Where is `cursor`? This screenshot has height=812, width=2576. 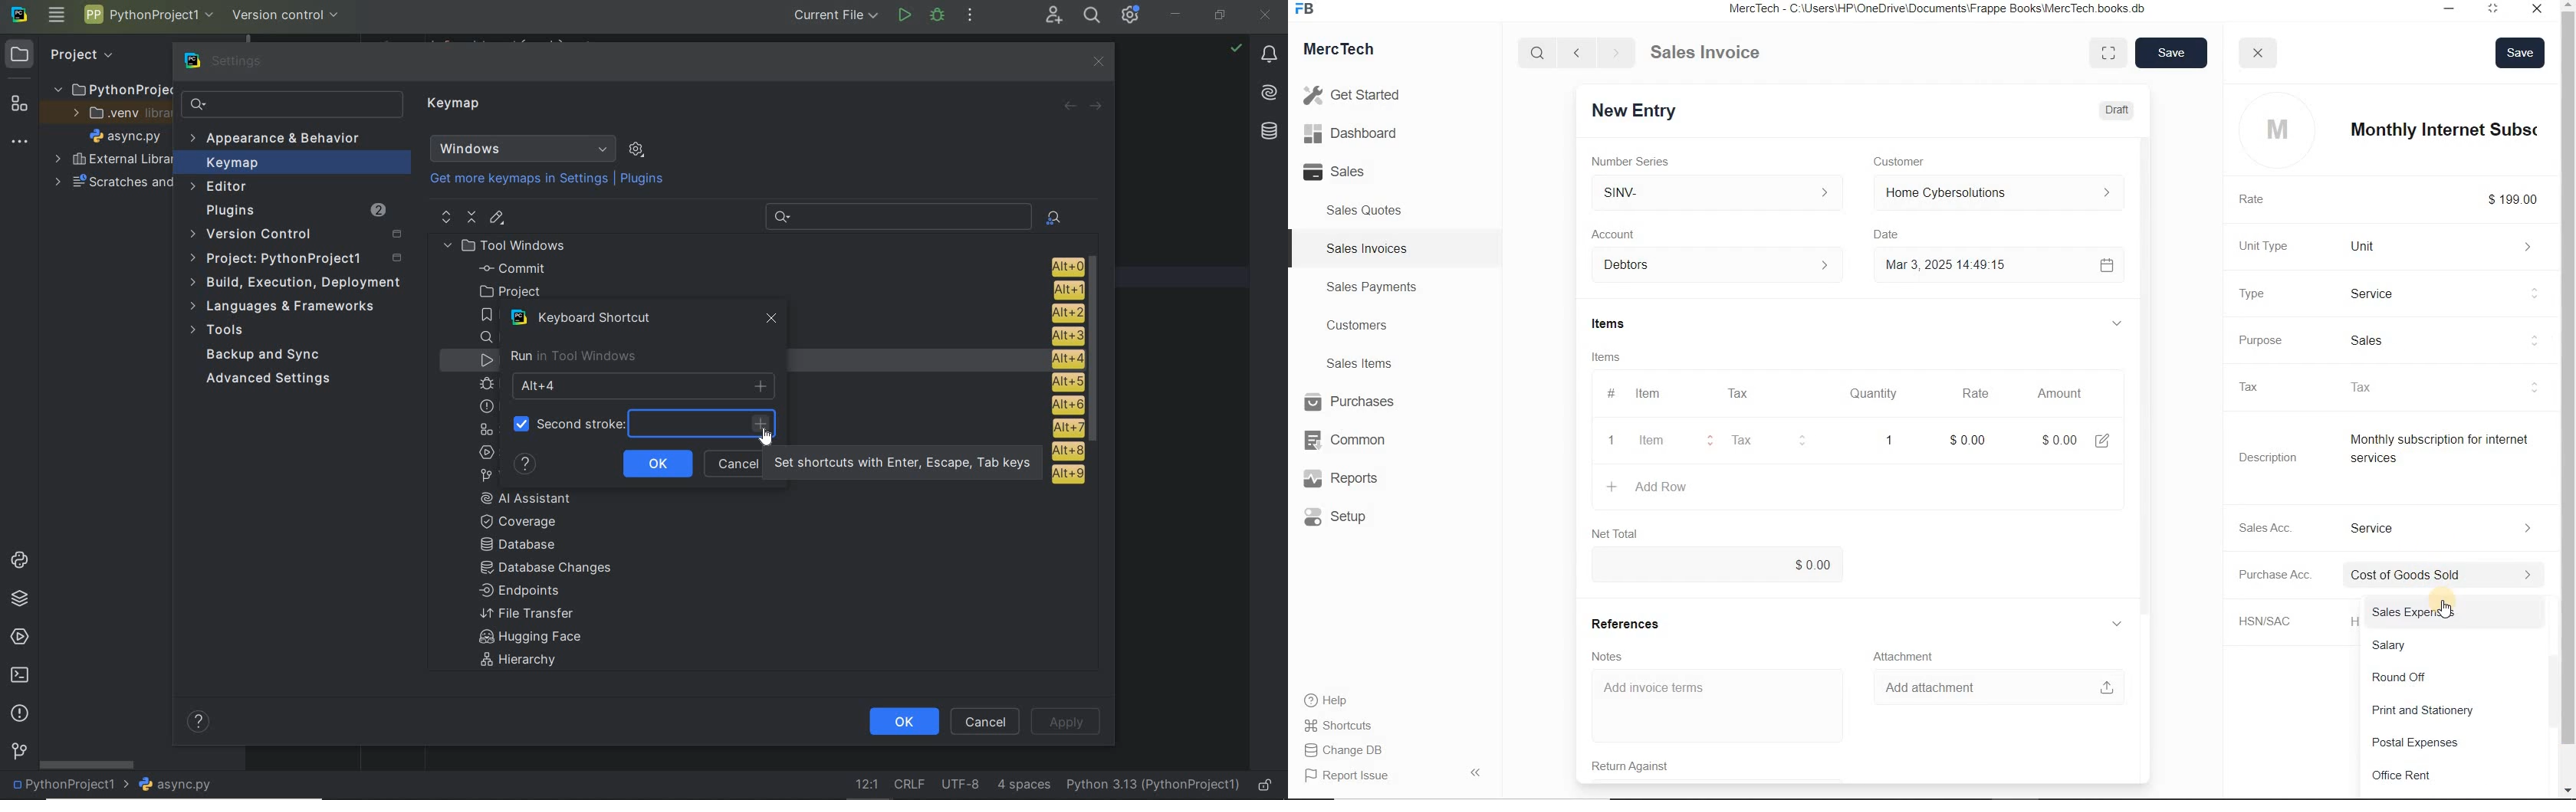 cursor is located at coordinates (2444, 607).